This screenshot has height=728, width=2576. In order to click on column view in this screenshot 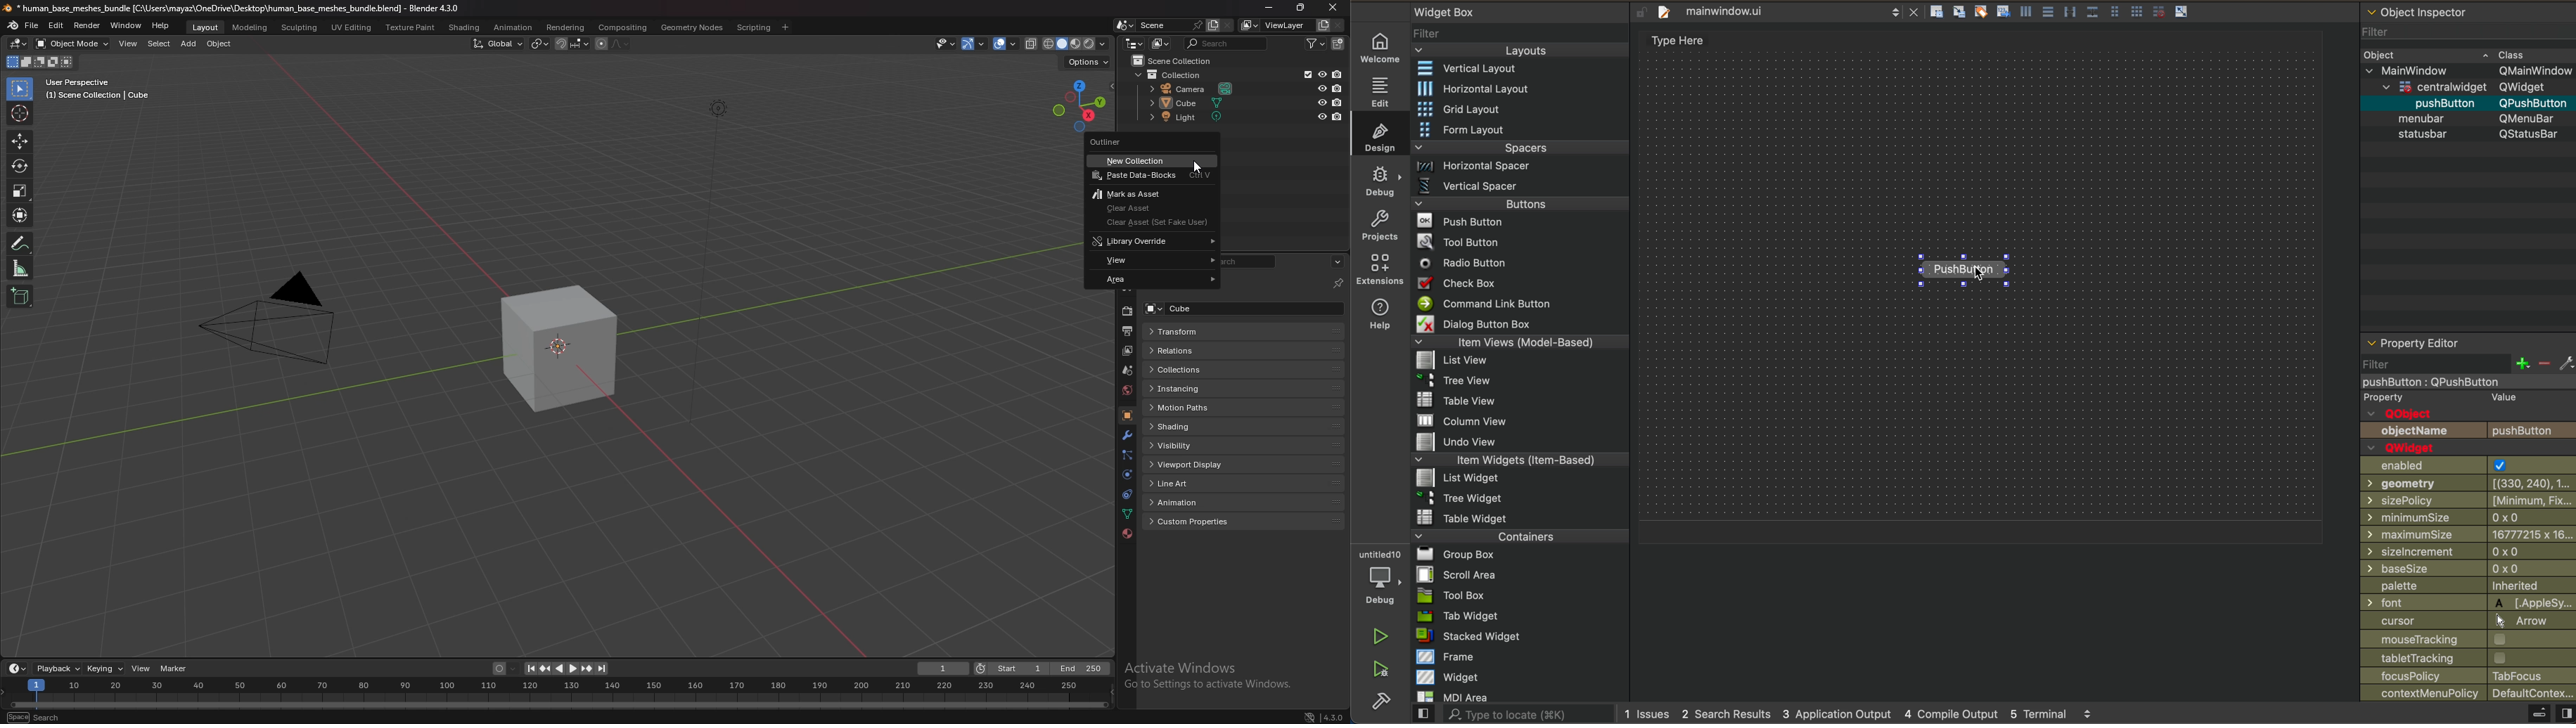, I will do `click(1518, 420)`.